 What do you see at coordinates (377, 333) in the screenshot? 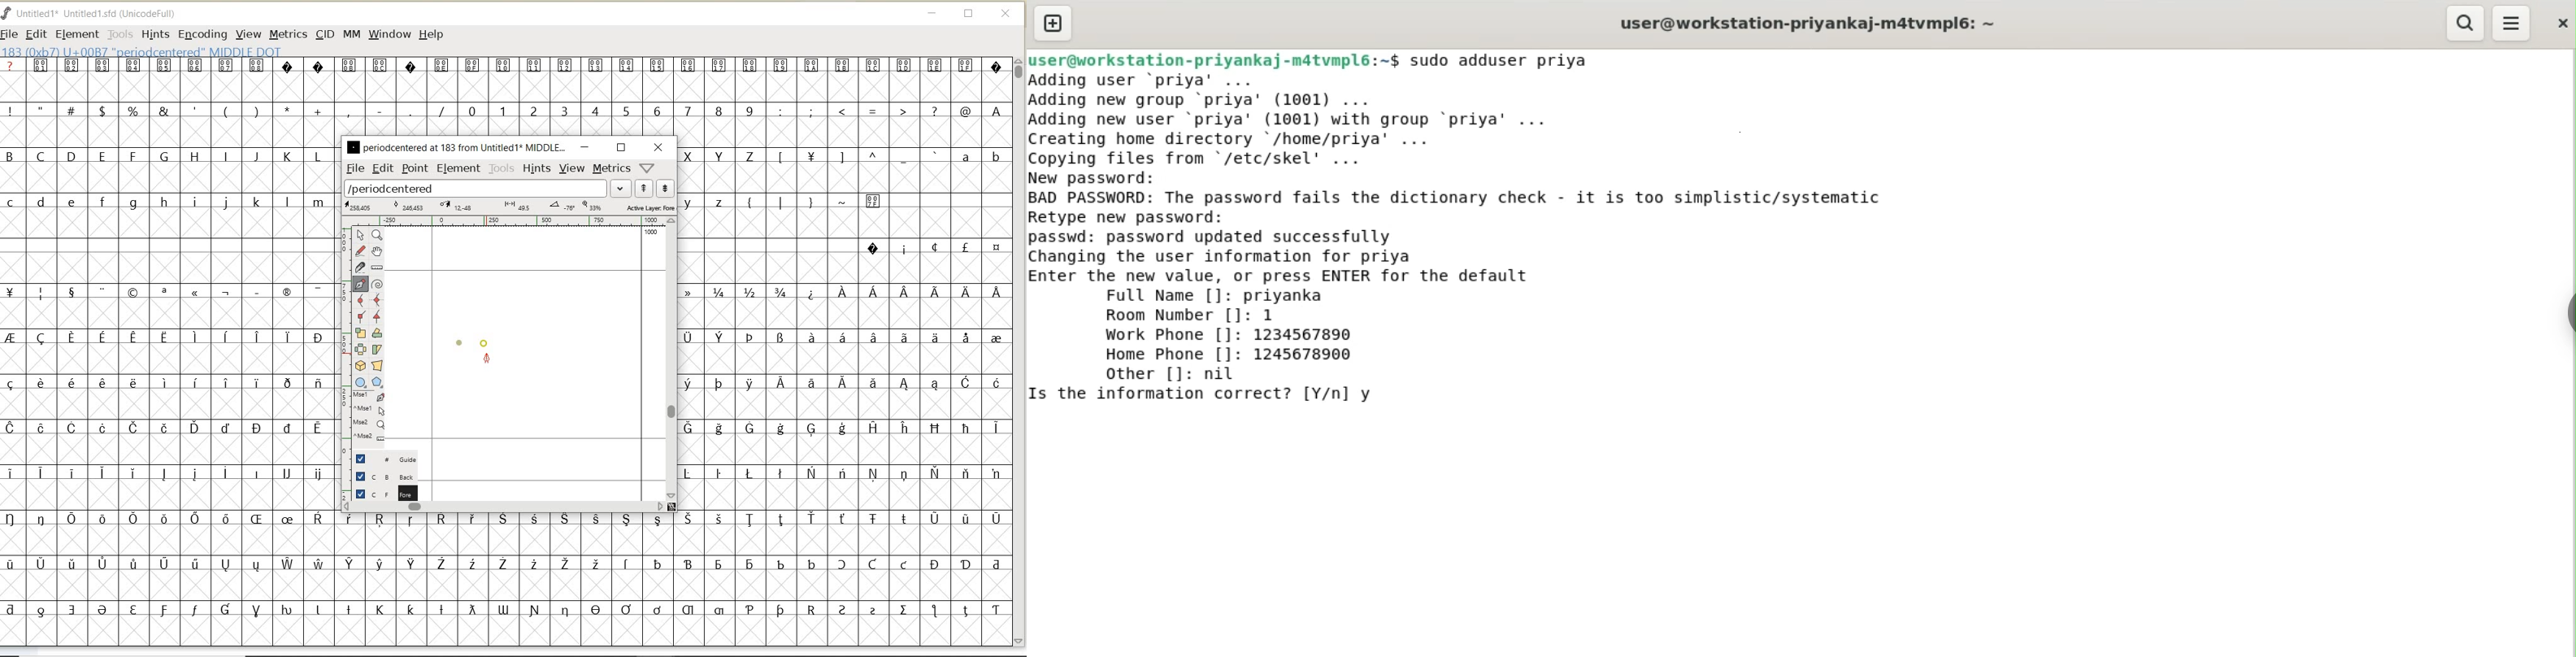
I see `Rotate the selection` at bounding box center [377, 333].